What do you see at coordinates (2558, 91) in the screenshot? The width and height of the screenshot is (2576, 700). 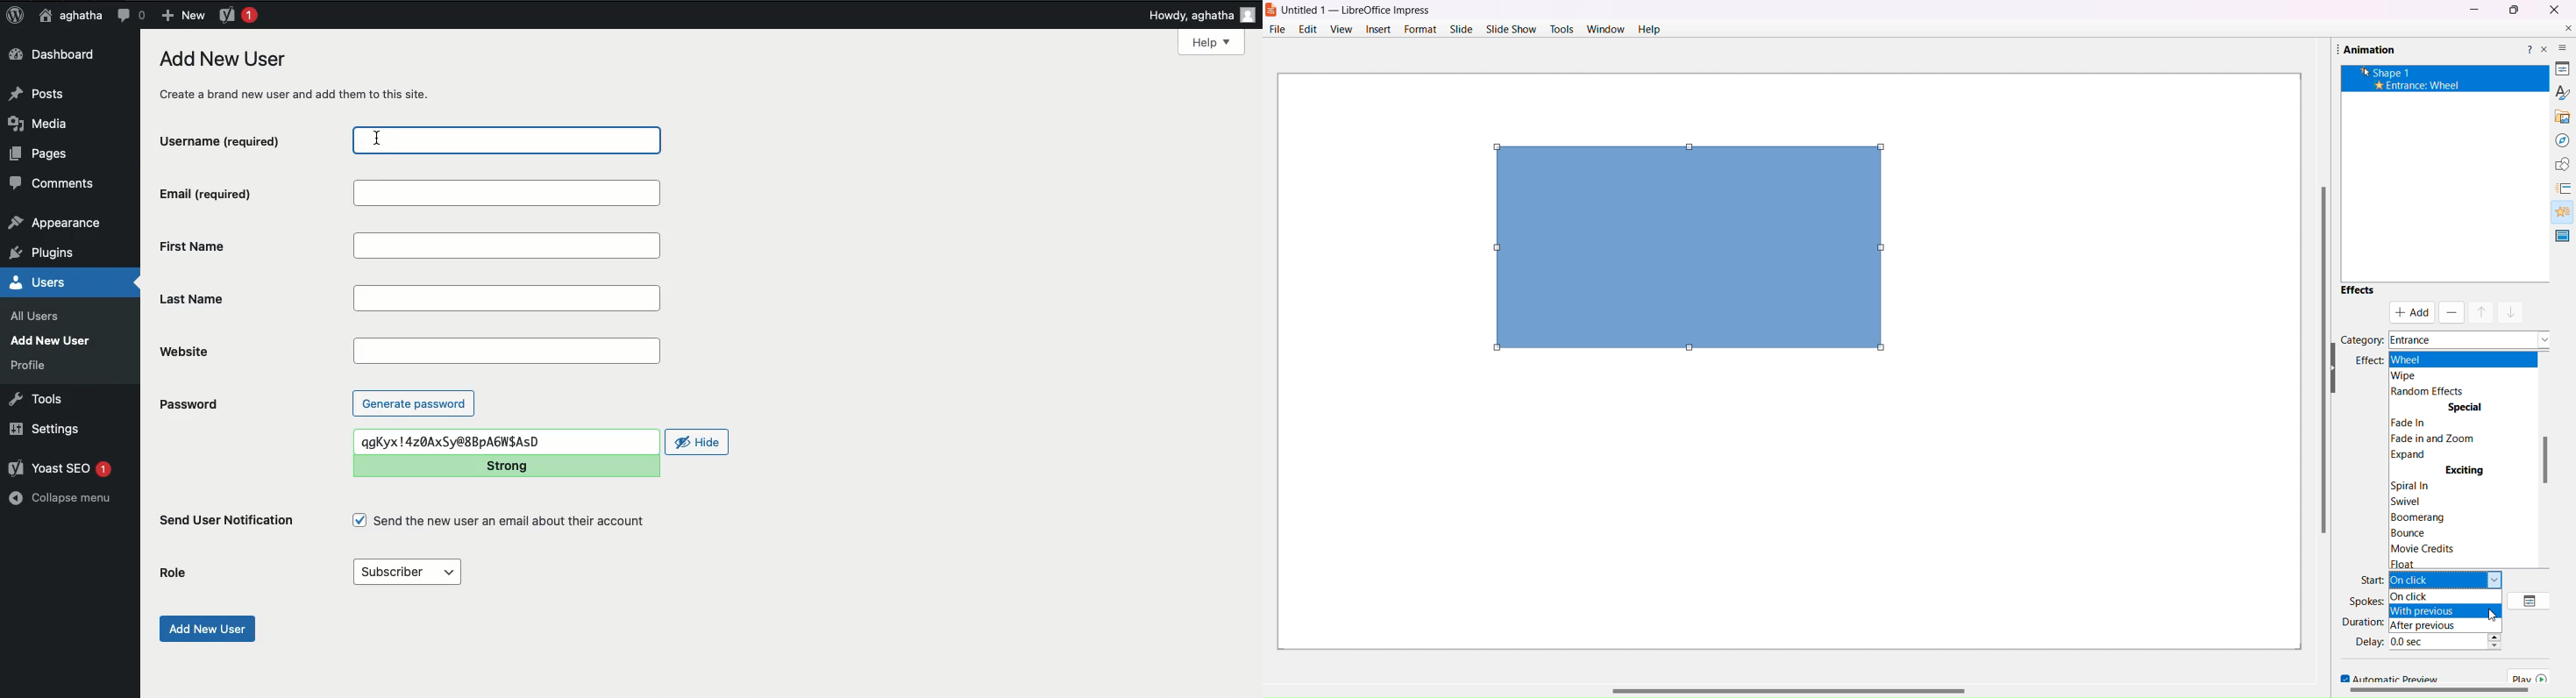 I see `Styles` at bounding box center [2558, 91].